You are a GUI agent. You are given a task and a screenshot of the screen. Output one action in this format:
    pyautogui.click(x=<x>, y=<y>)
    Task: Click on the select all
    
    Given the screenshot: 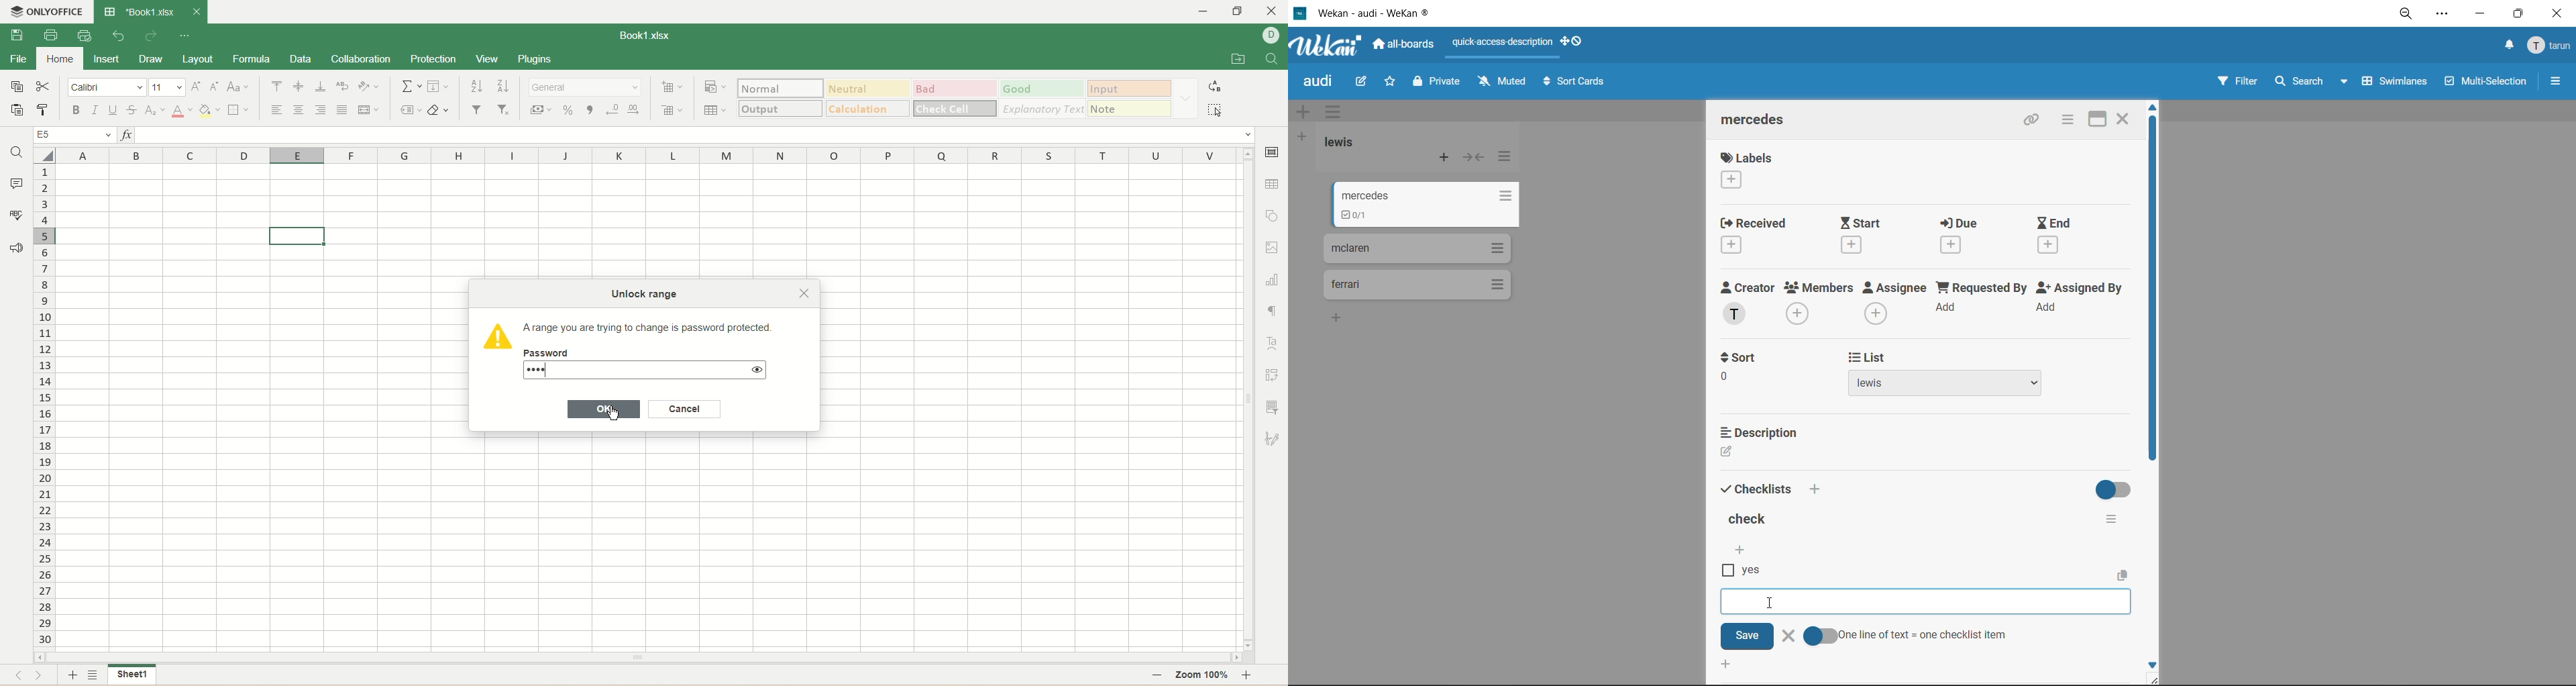 What is the action you would take?
    pyautogui.click(x=1219, y=113)
    